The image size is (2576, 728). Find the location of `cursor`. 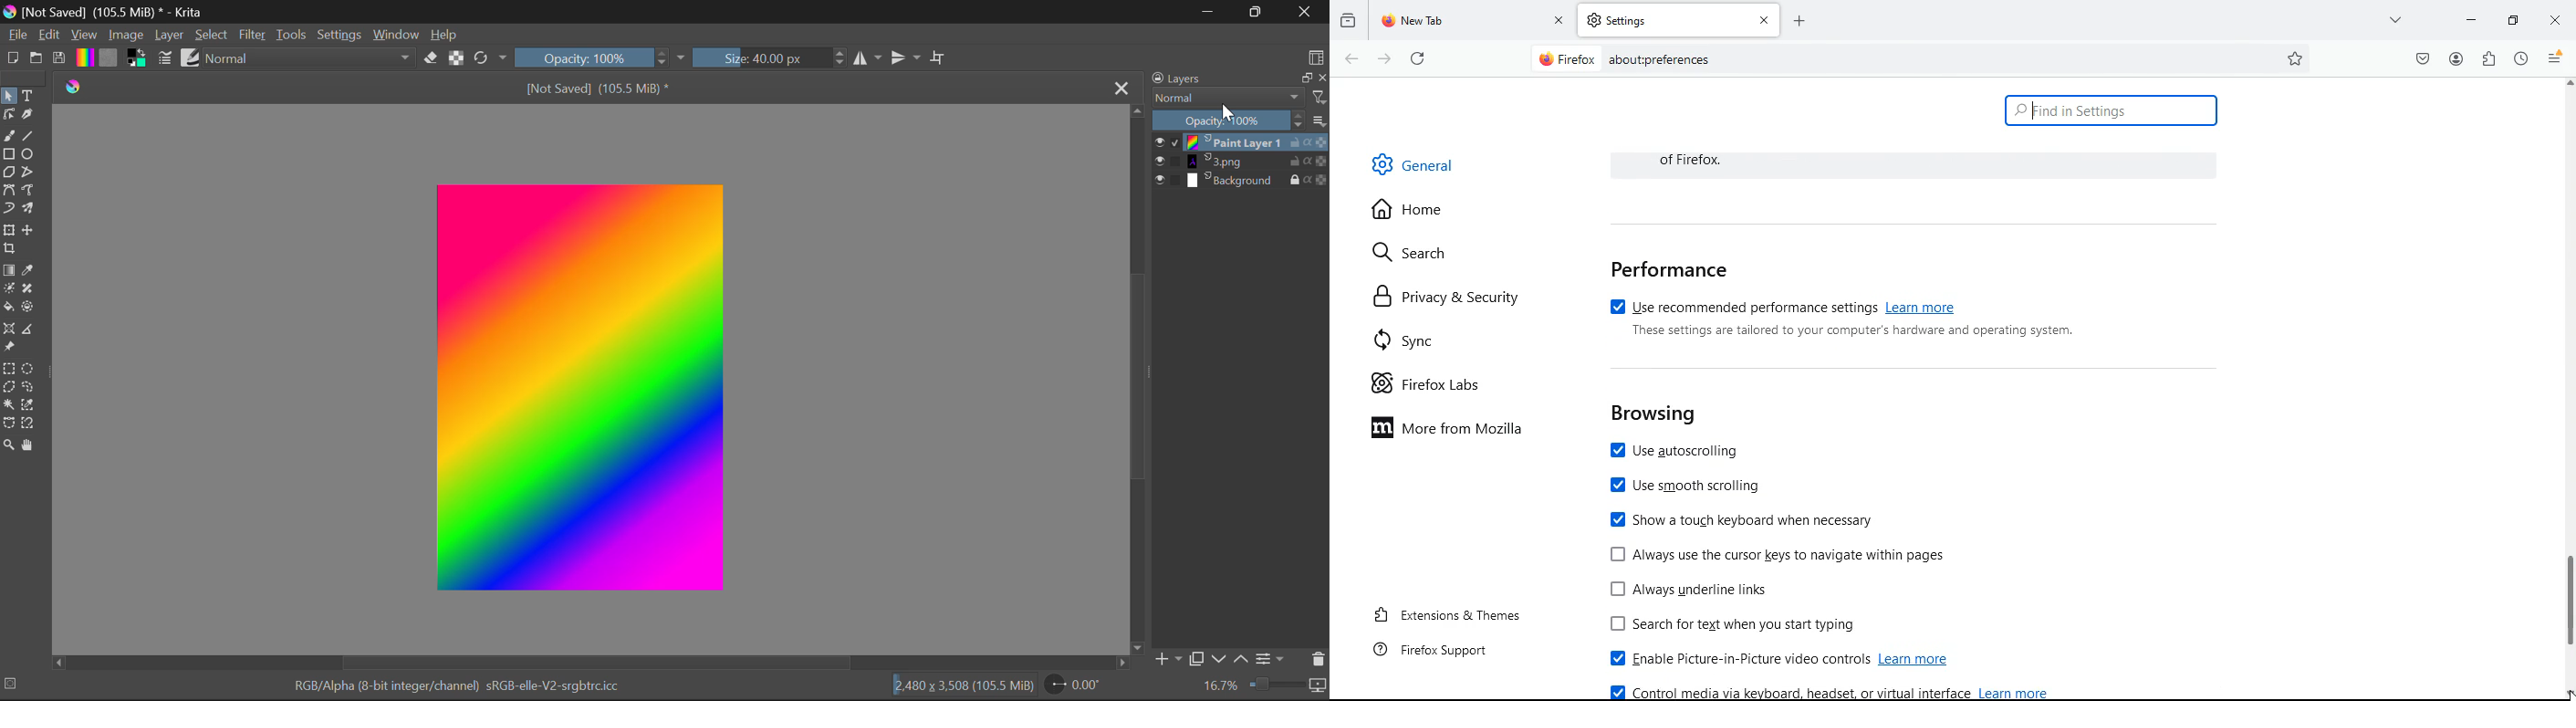

cursor is located at coordinates (1229, 113).